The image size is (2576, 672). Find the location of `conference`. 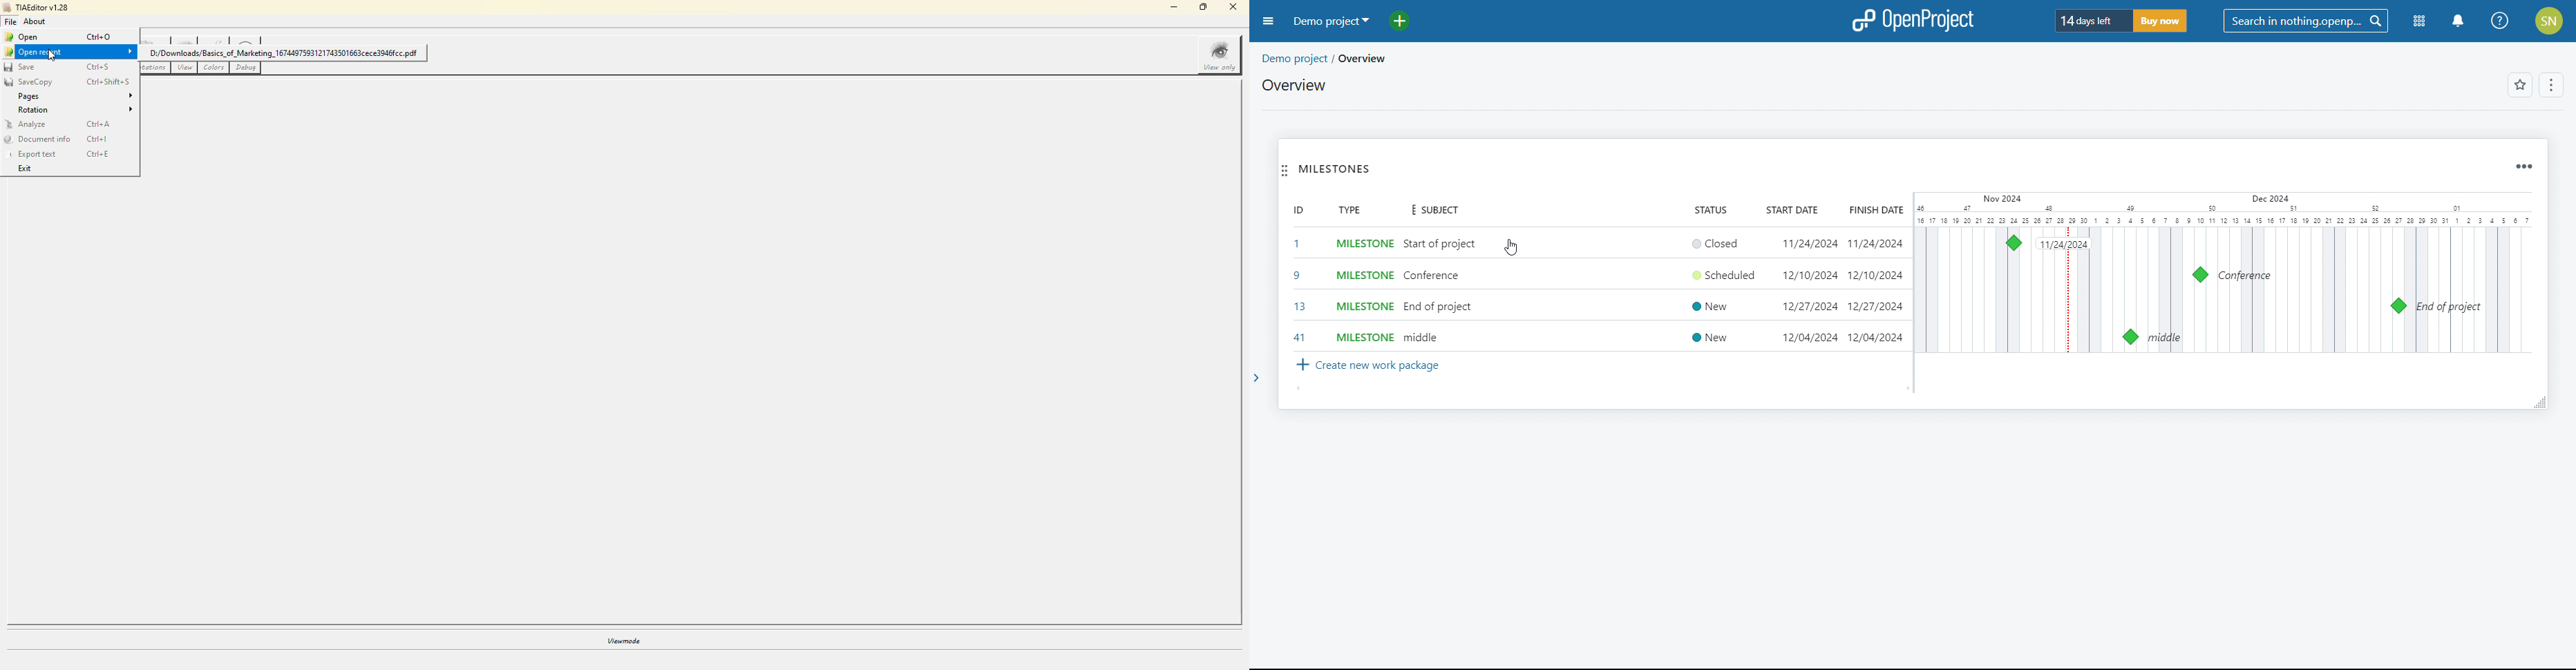

conference is located at coordinates (1432, 276).